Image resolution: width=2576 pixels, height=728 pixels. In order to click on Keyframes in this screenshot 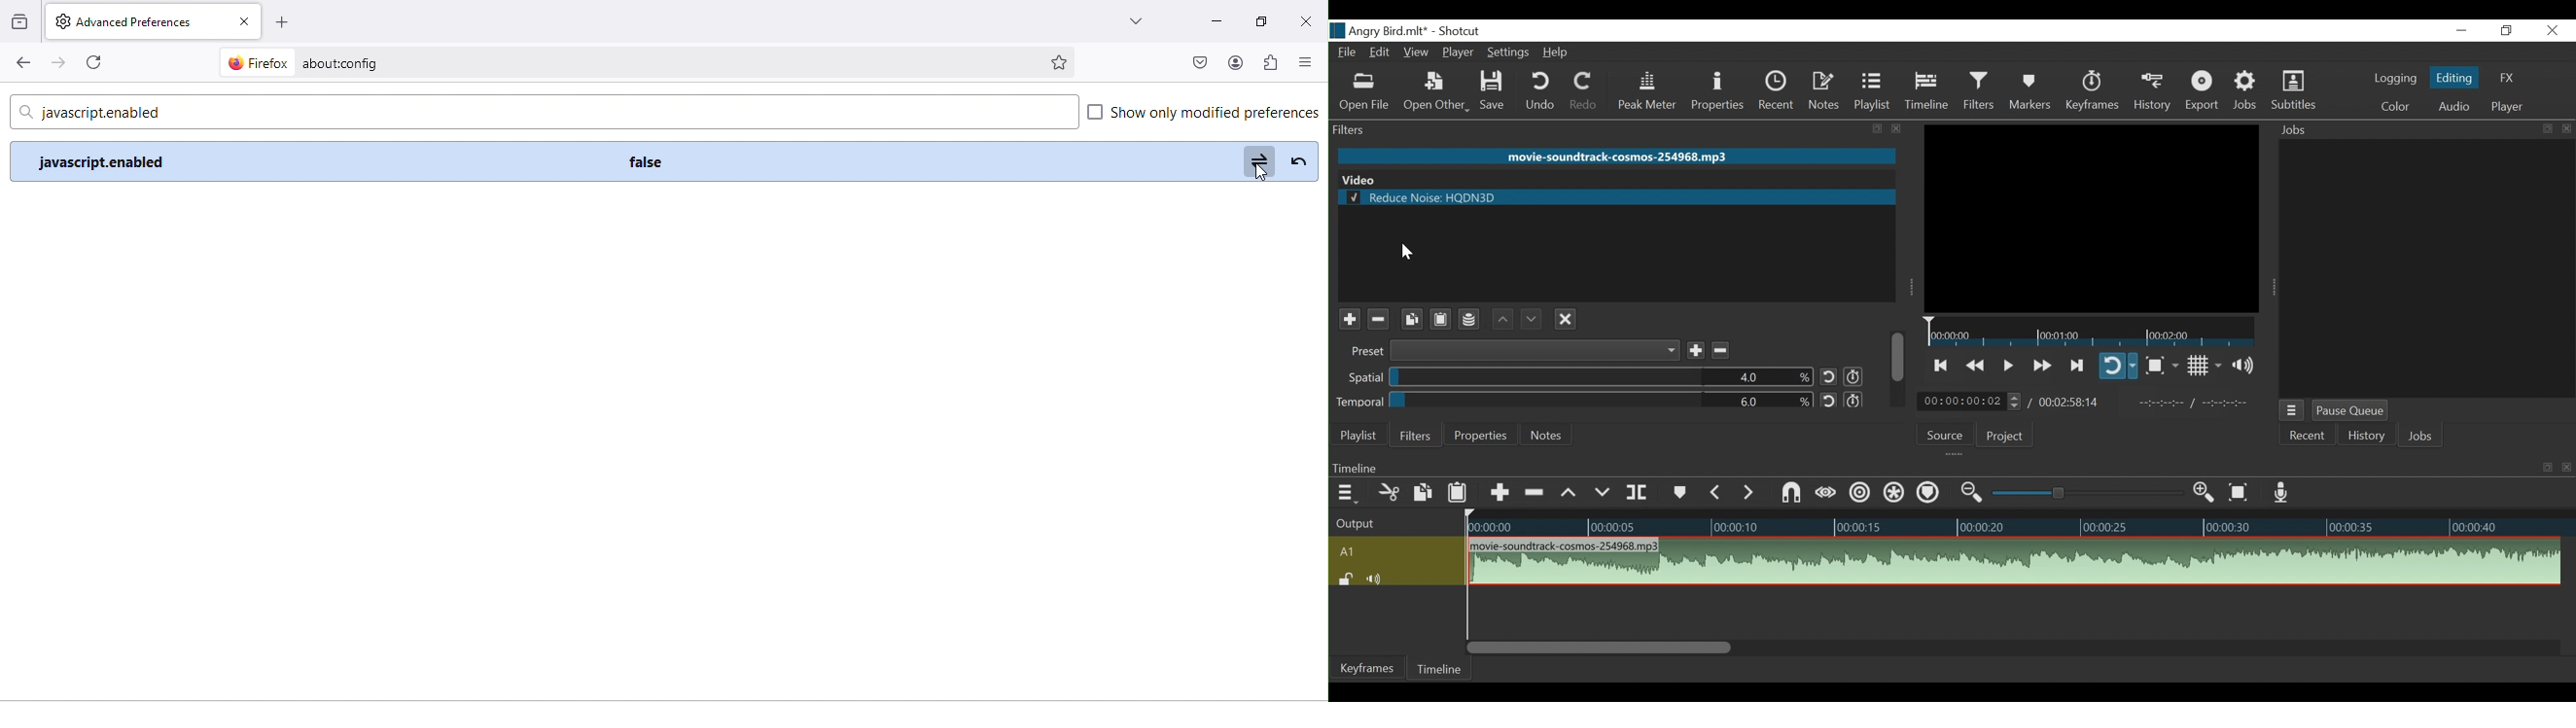, I will do `click(2092, 91)`.